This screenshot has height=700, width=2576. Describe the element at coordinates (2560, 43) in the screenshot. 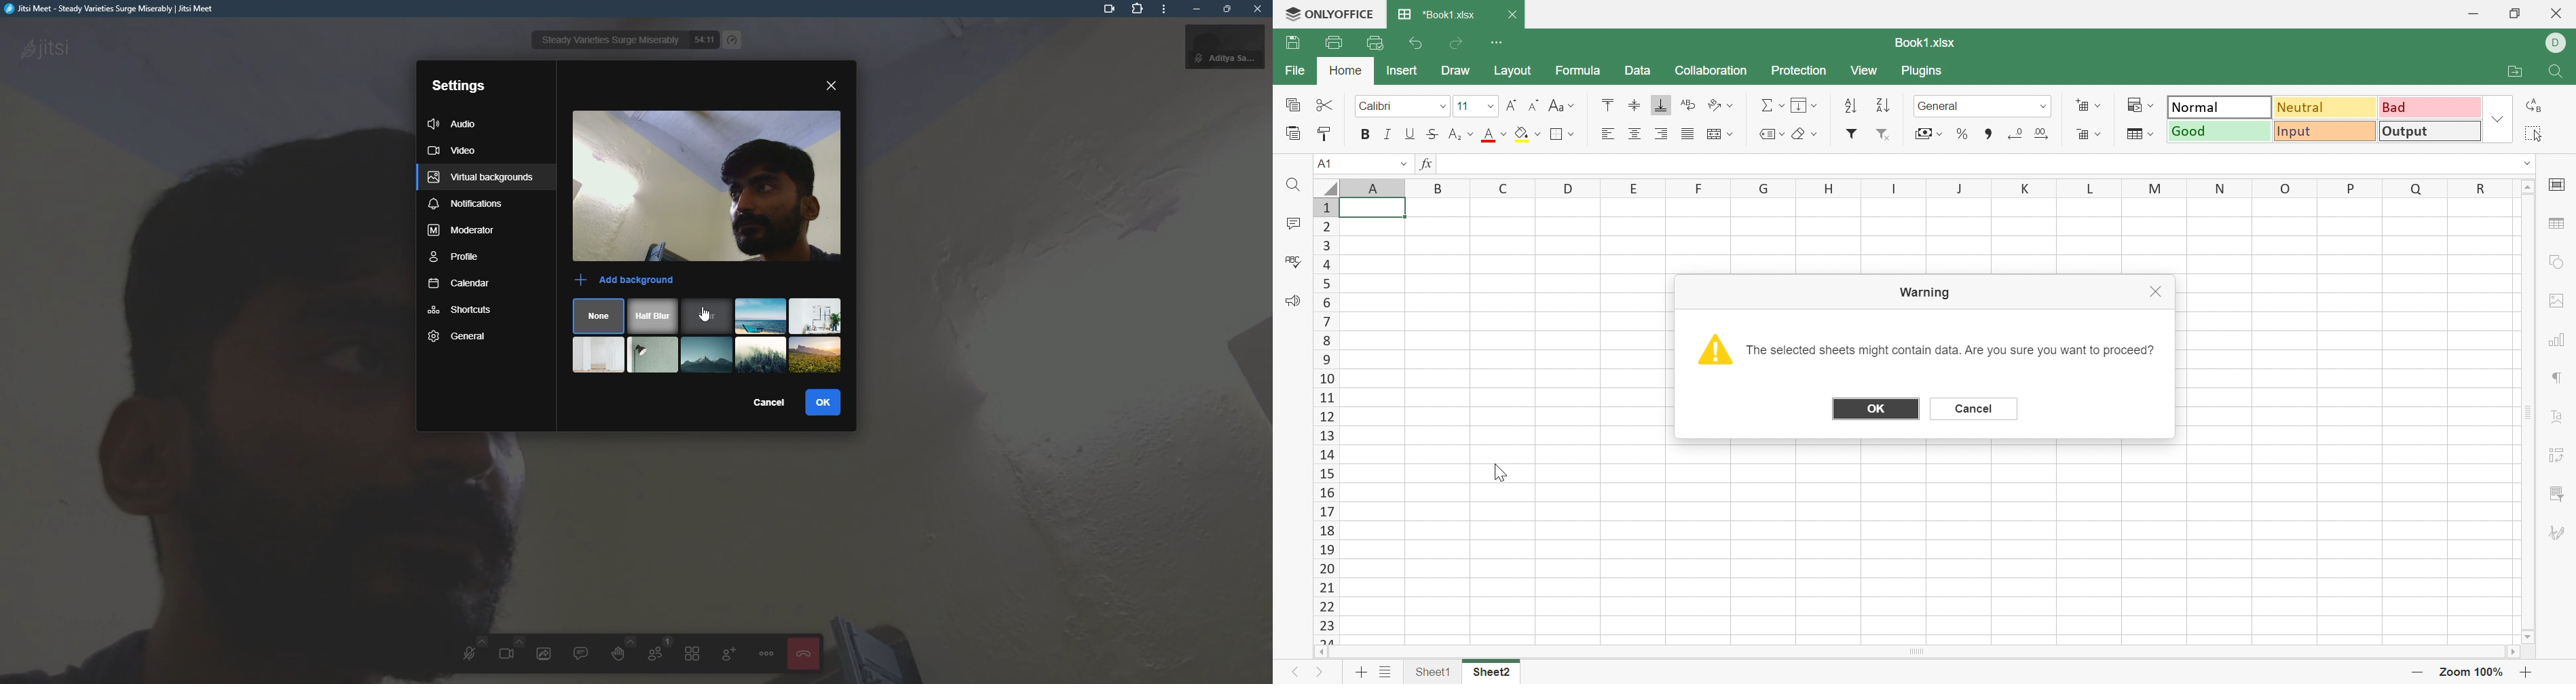

I see `D` at that location.